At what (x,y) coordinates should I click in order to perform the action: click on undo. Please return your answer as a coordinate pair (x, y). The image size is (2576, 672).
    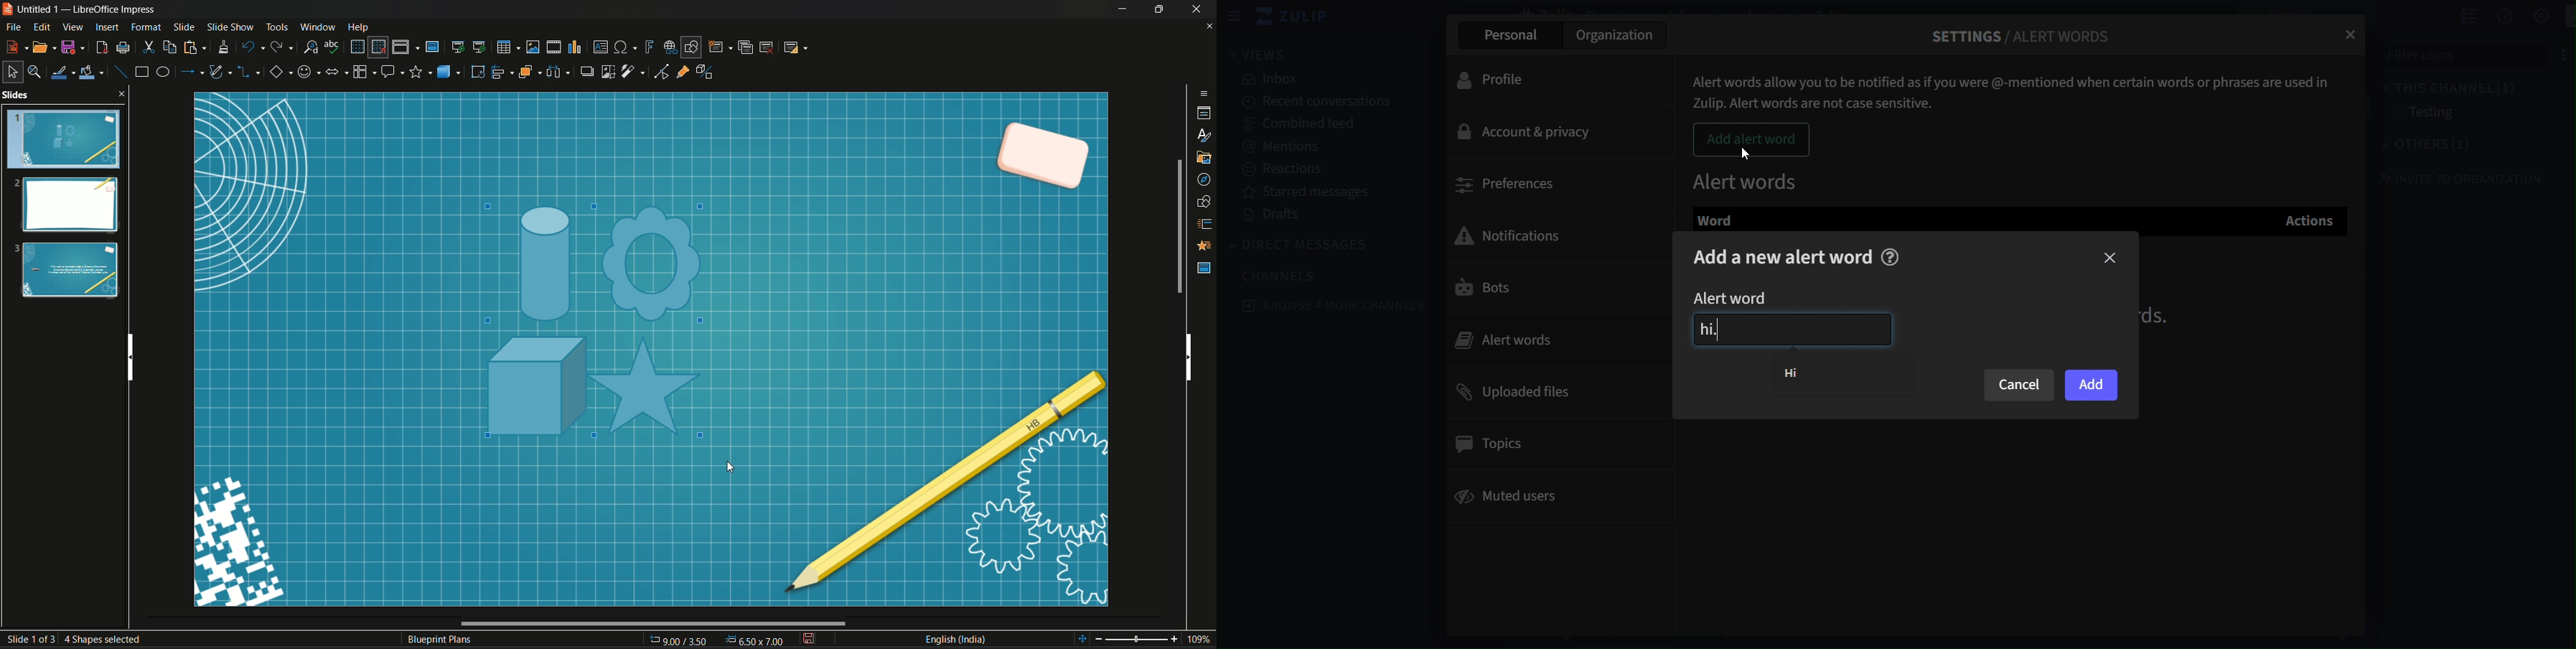
    Looking at the image, I should click on (252, 46).